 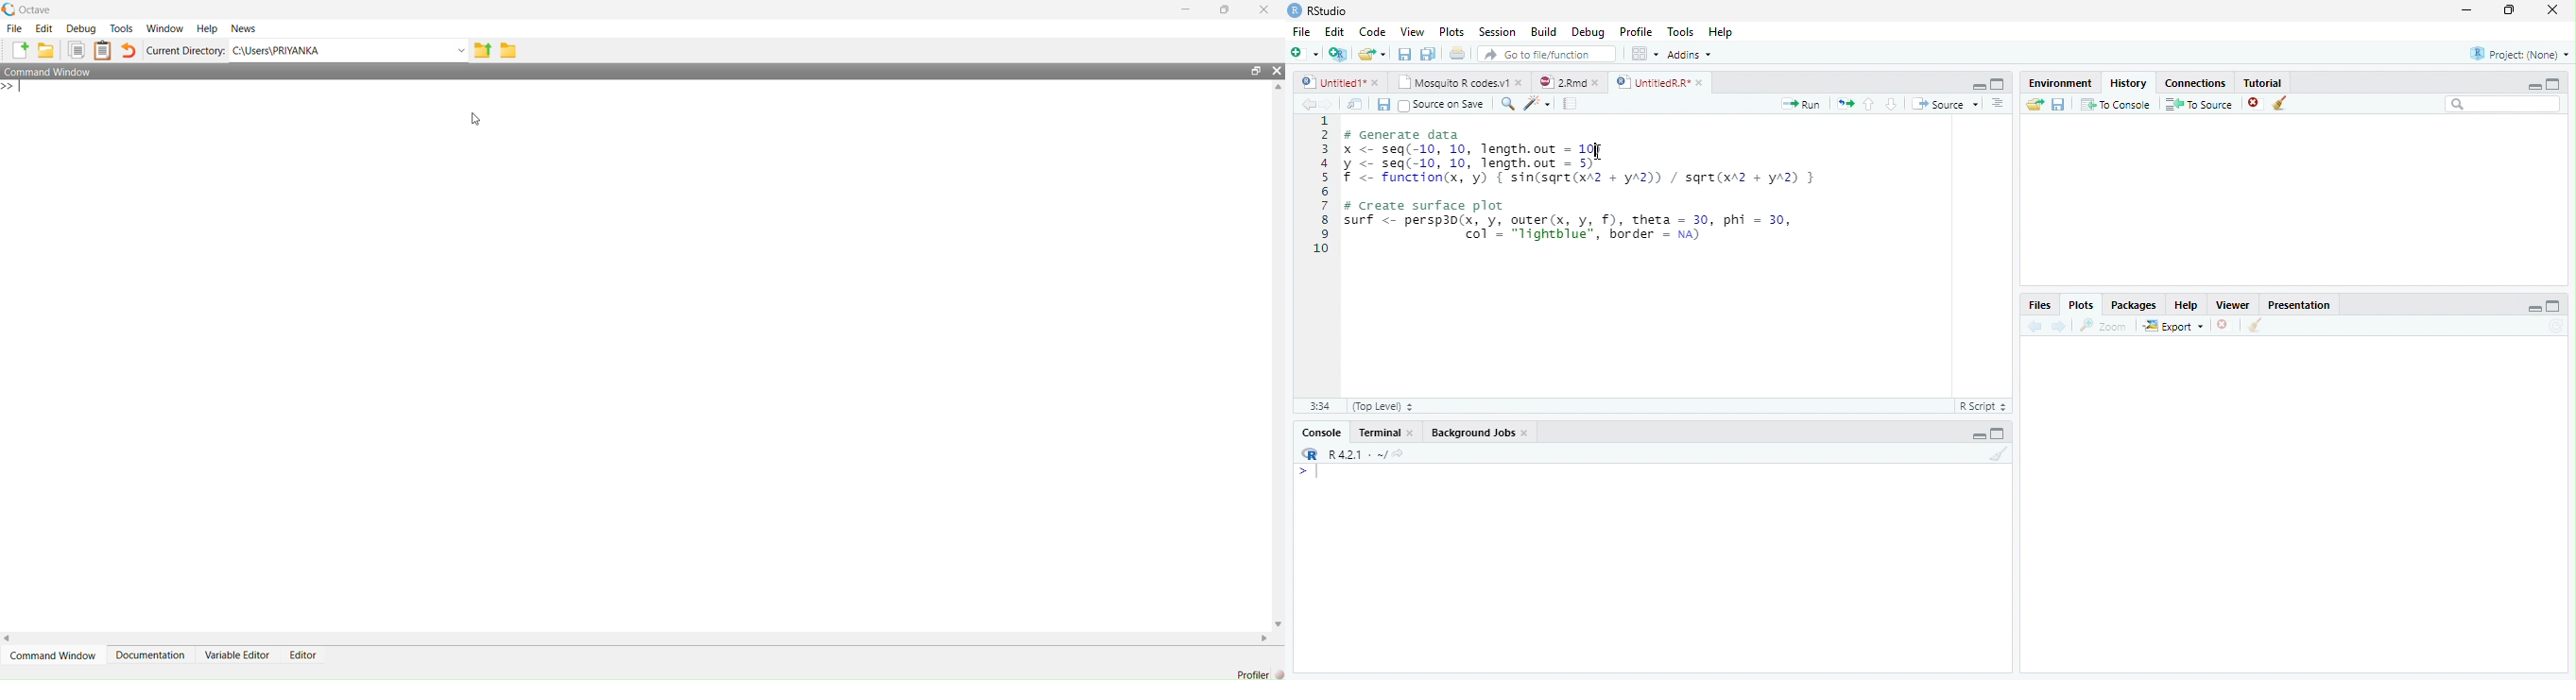 What do you see at coordinates (1720, 31) in the screenshot?
I see `Help` at bounding box center [1720, 31].